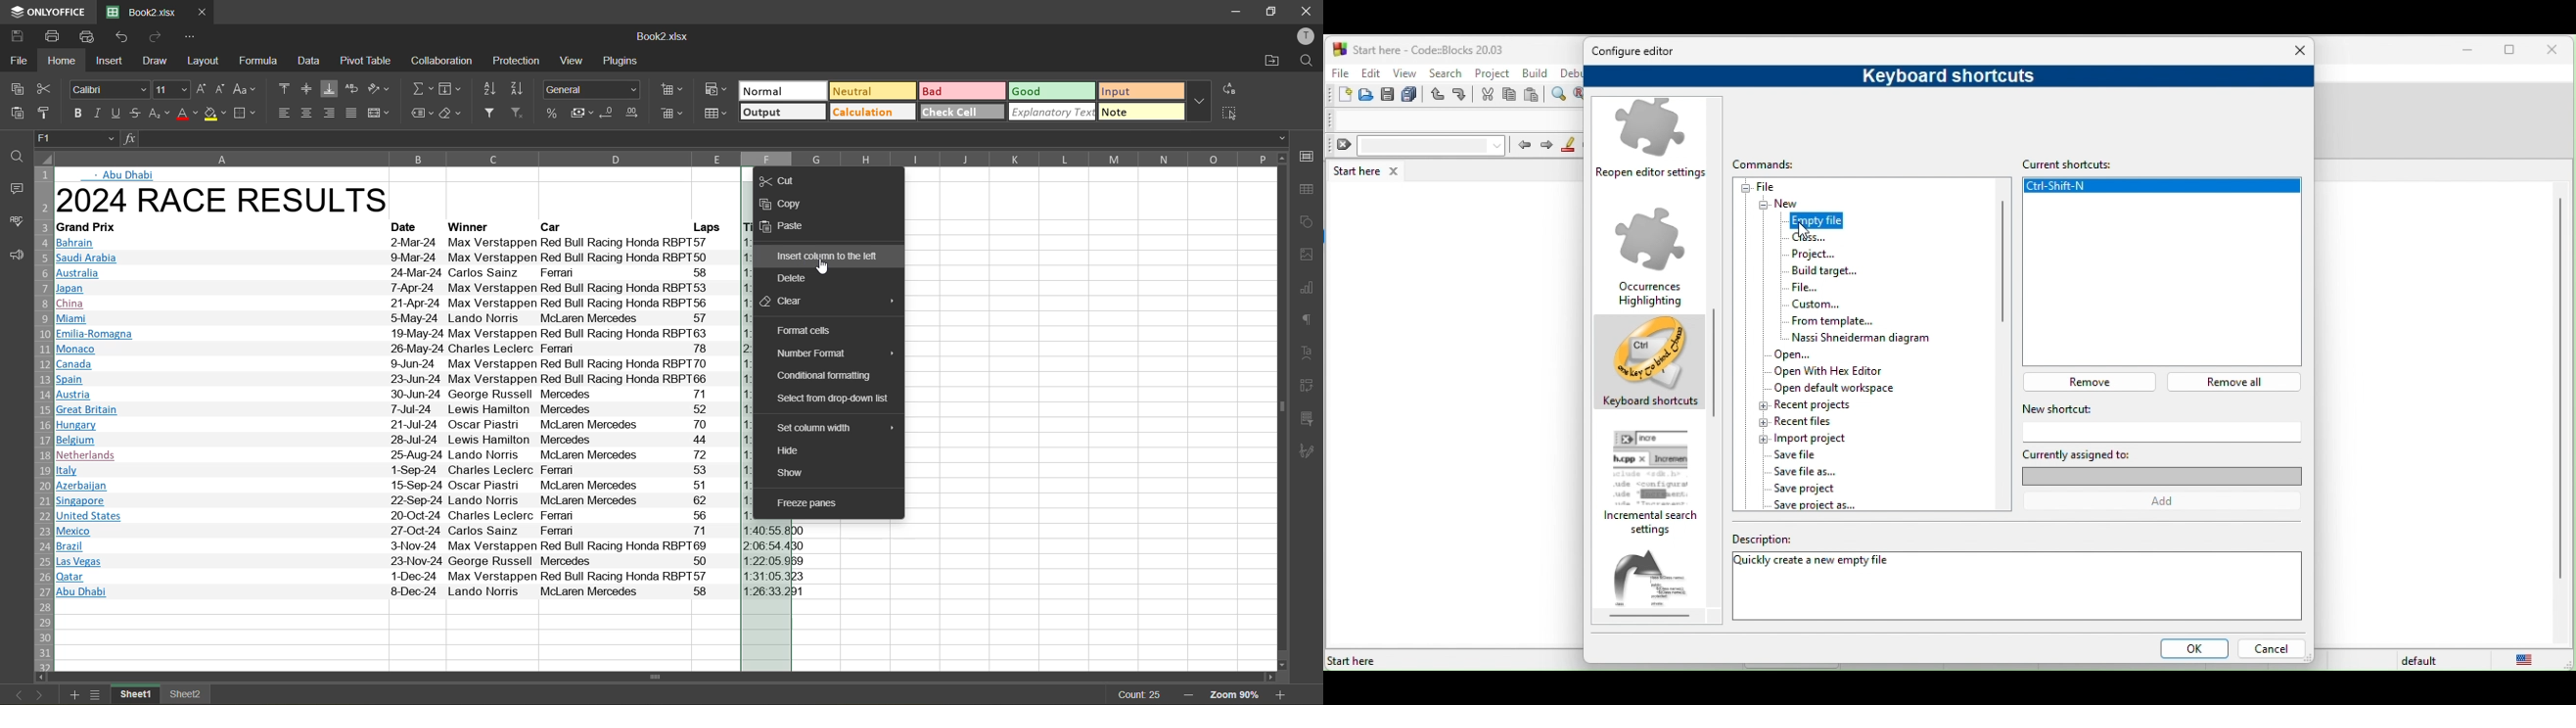 The height and width of the screenshot is (728, 2576). Describe the element at coordinates (1411, 95) in the screenshot. I see `save everything` at that location.